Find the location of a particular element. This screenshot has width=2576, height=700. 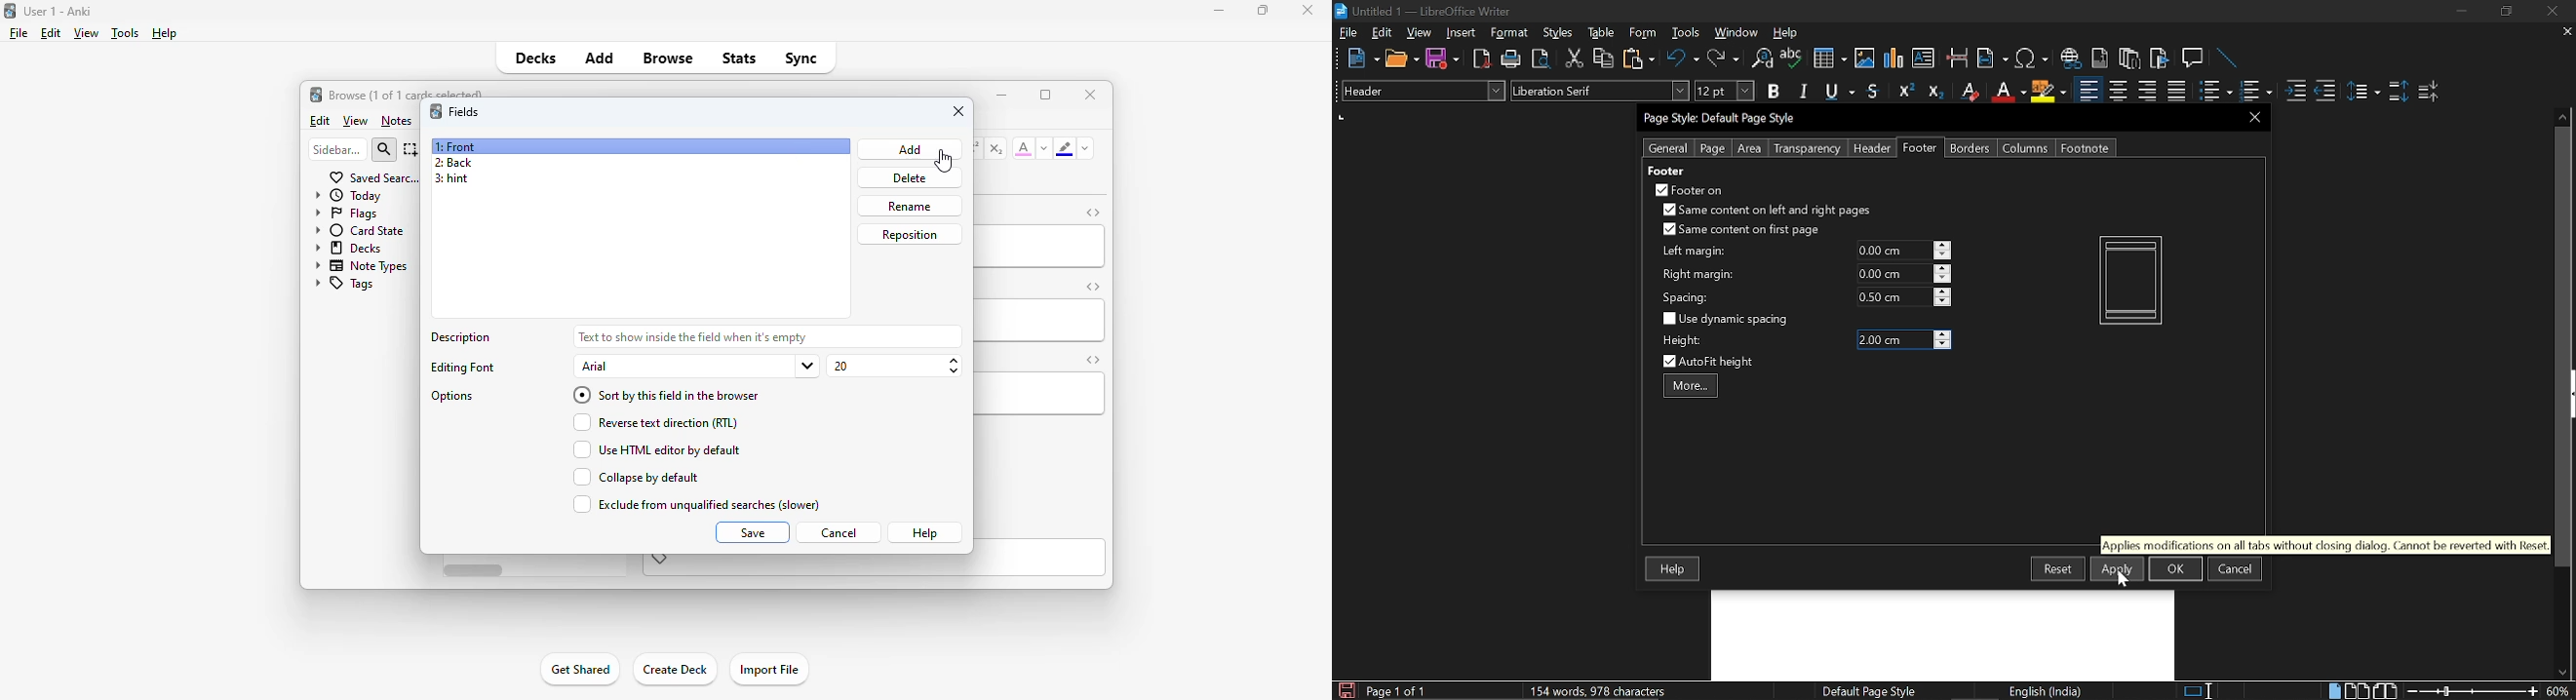

Justified is located at coordinates (2178, 91).